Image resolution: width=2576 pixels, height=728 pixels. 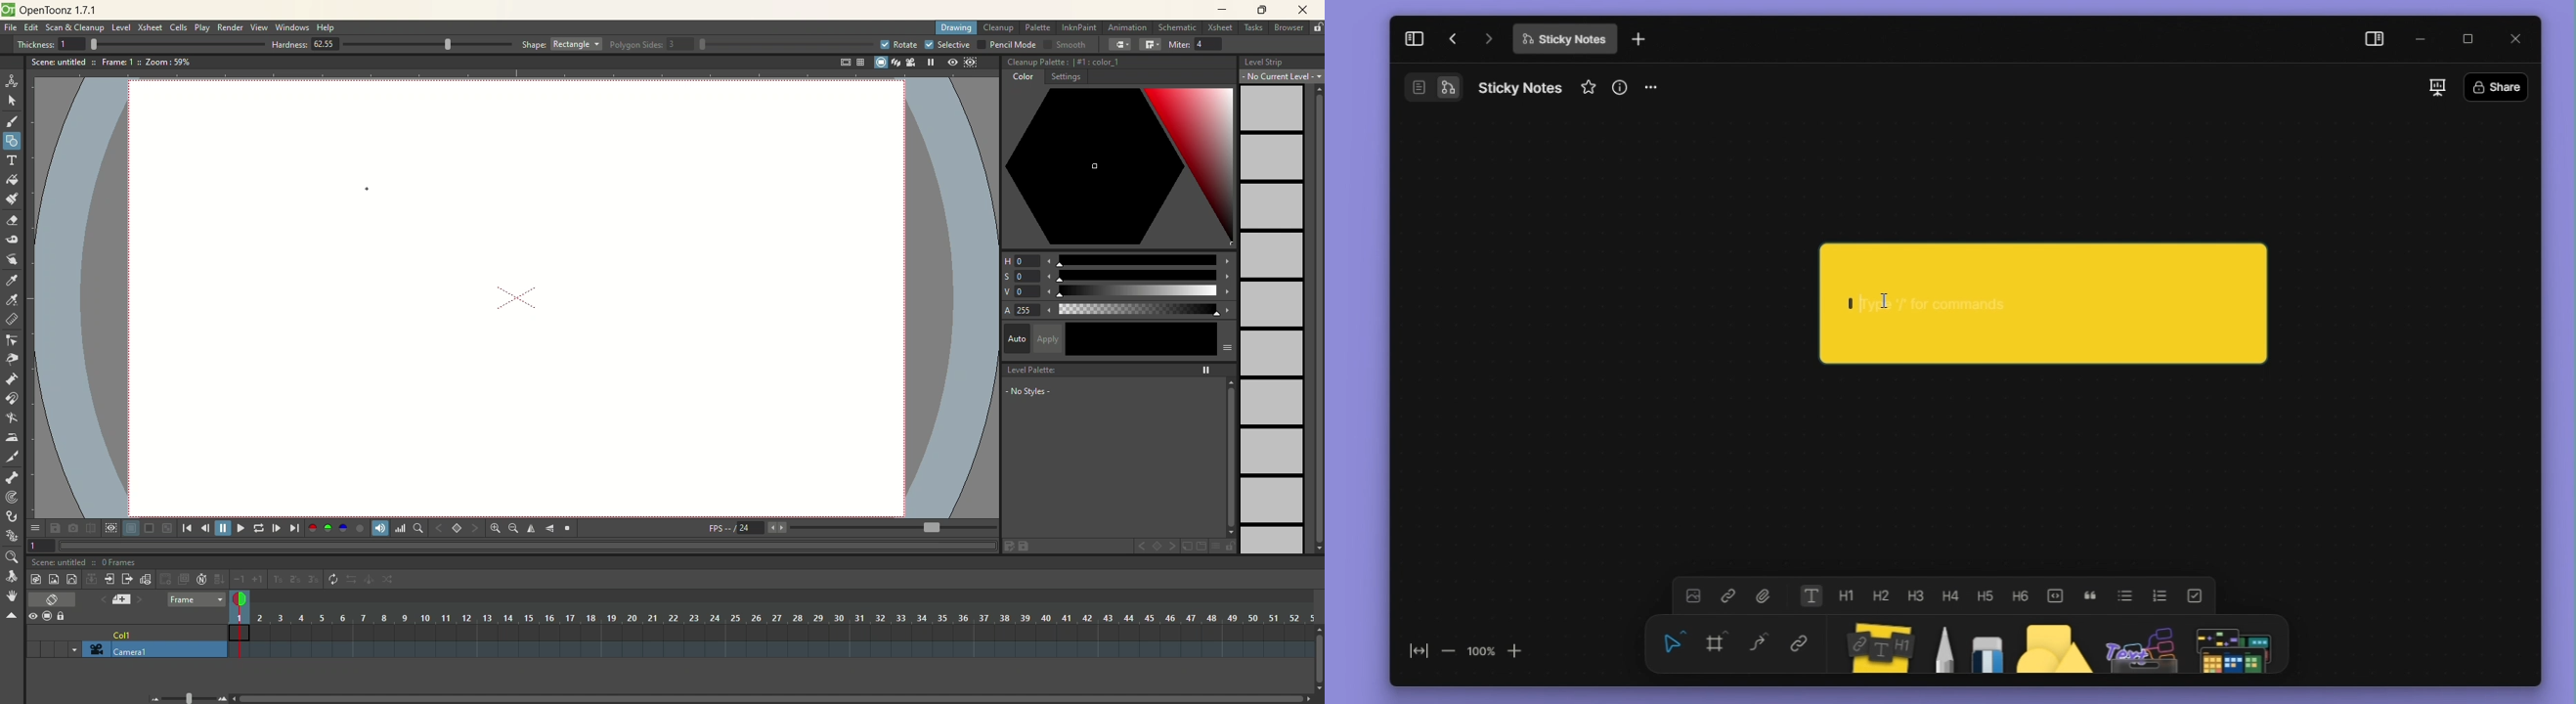 I want to click on red channel, so click(x=313, y=527).